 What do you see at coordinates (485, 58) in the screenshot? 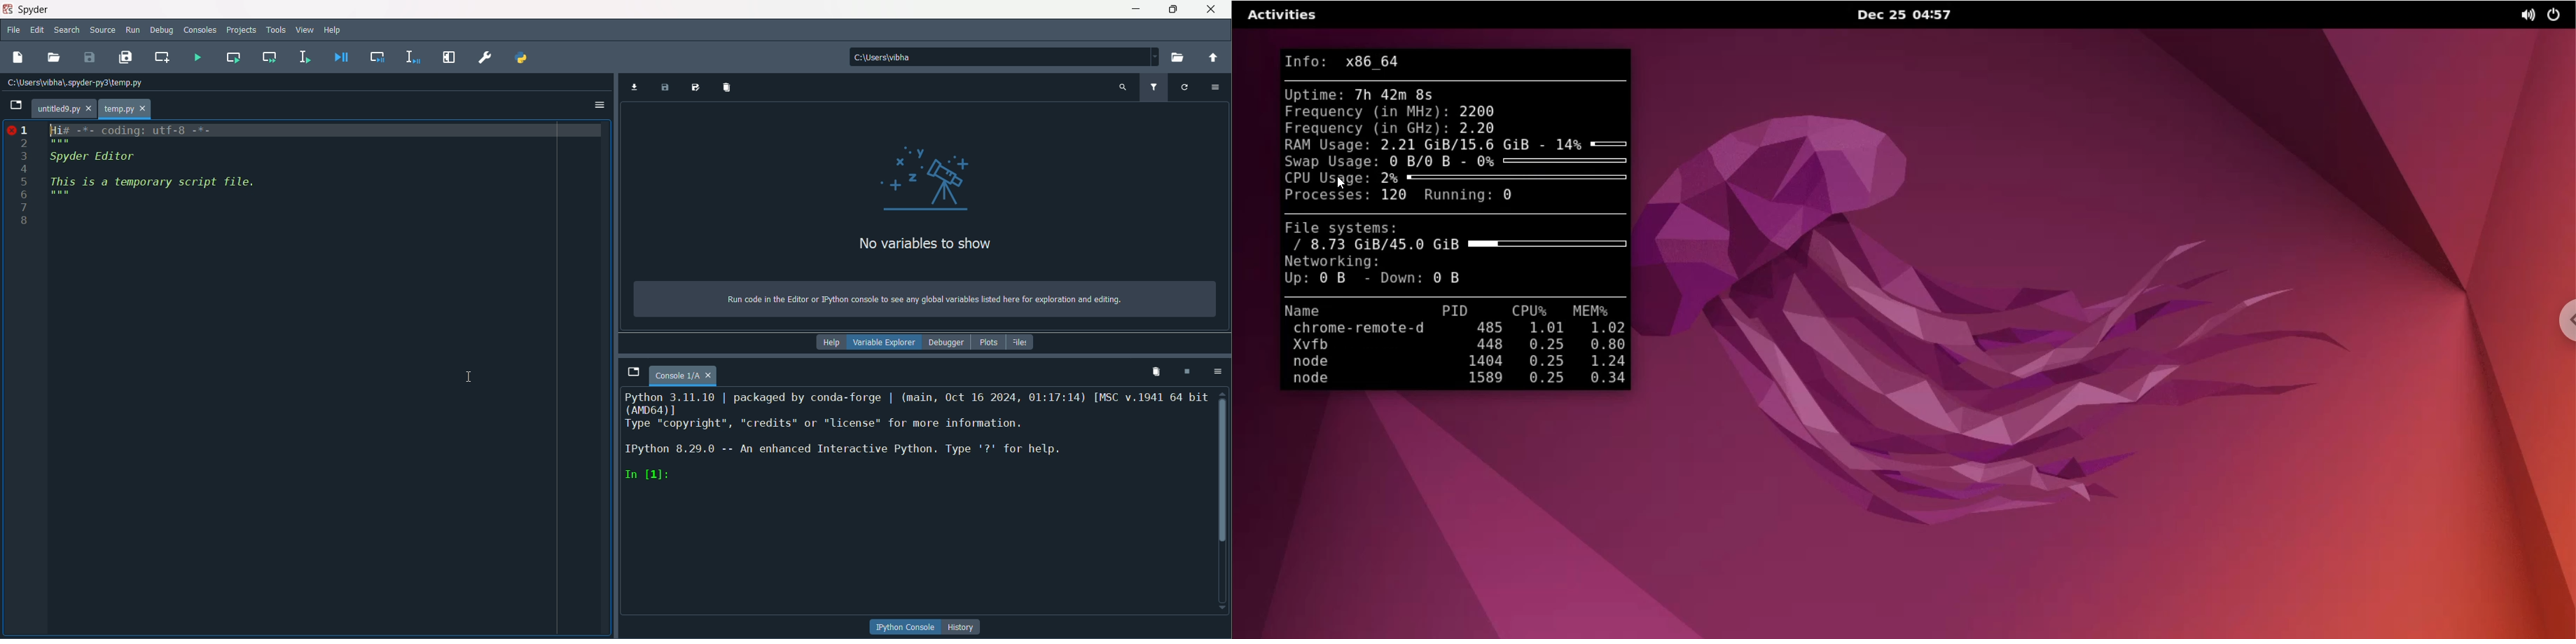
I see `preferences` at bounding box center [485, 58].